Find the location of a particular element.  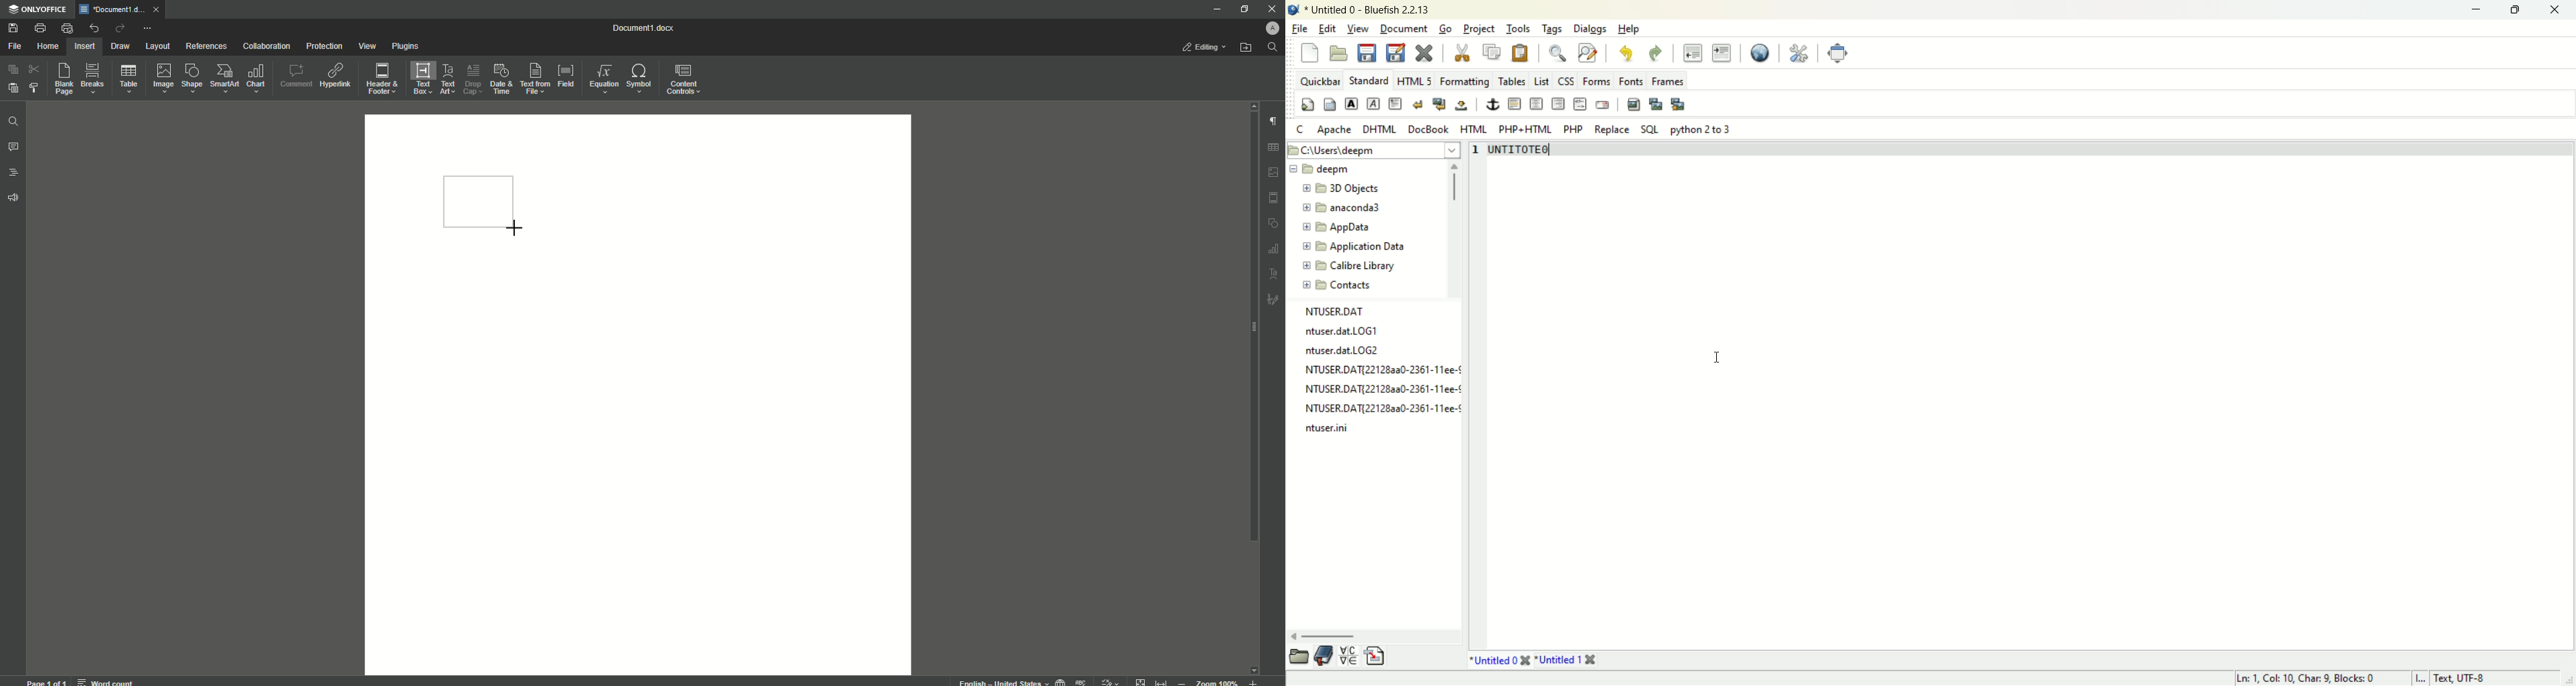

advanced find and replace is located at coordinates (1588, 52).